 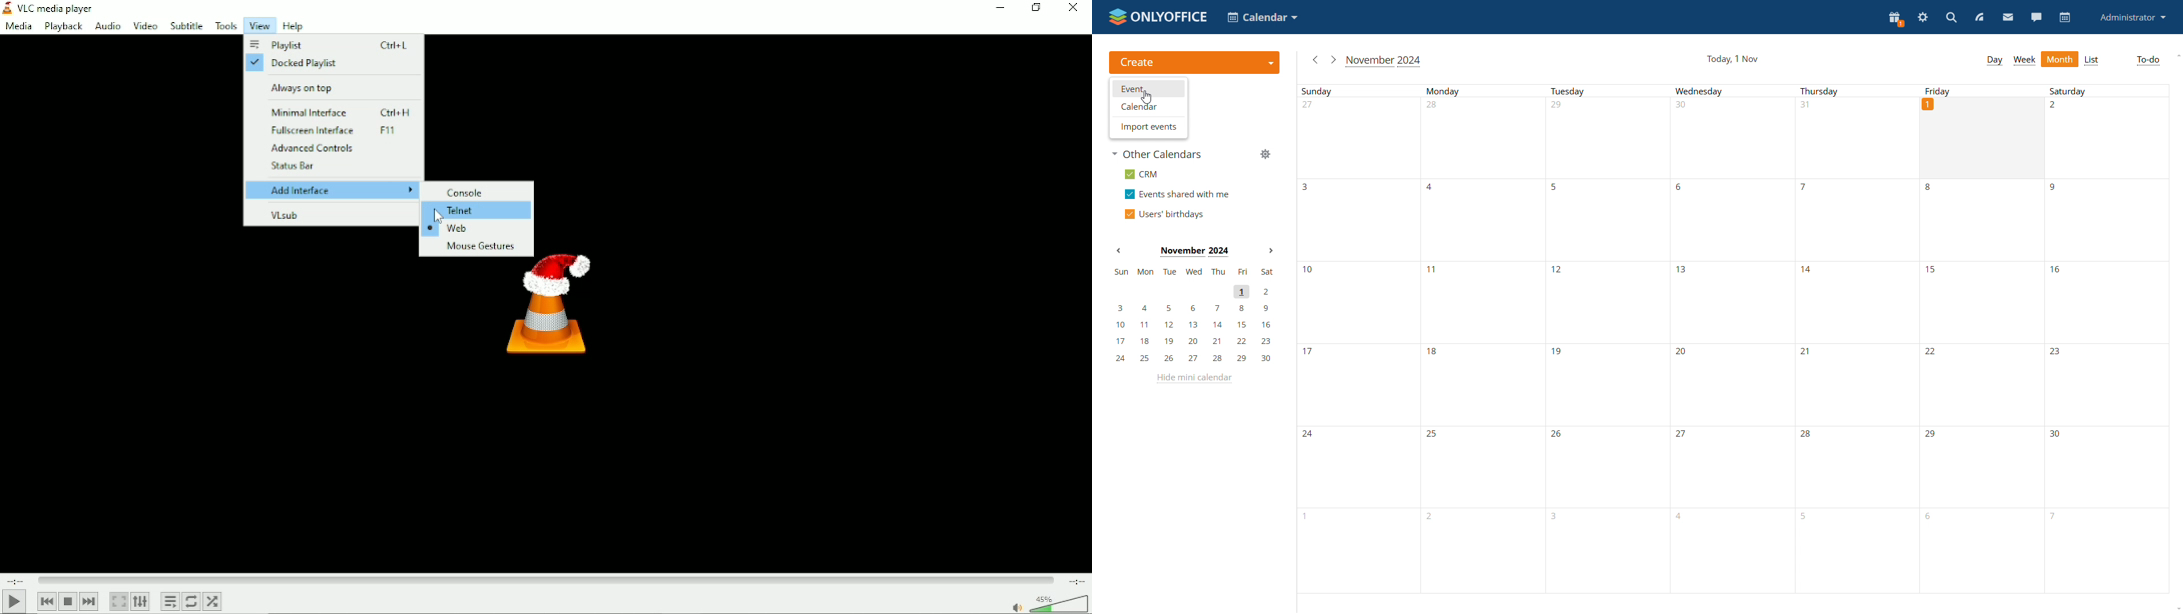 What do you see at coordinates (62, 27) in the screenshot?
I see `Playback` at bounding box center [62, 27].